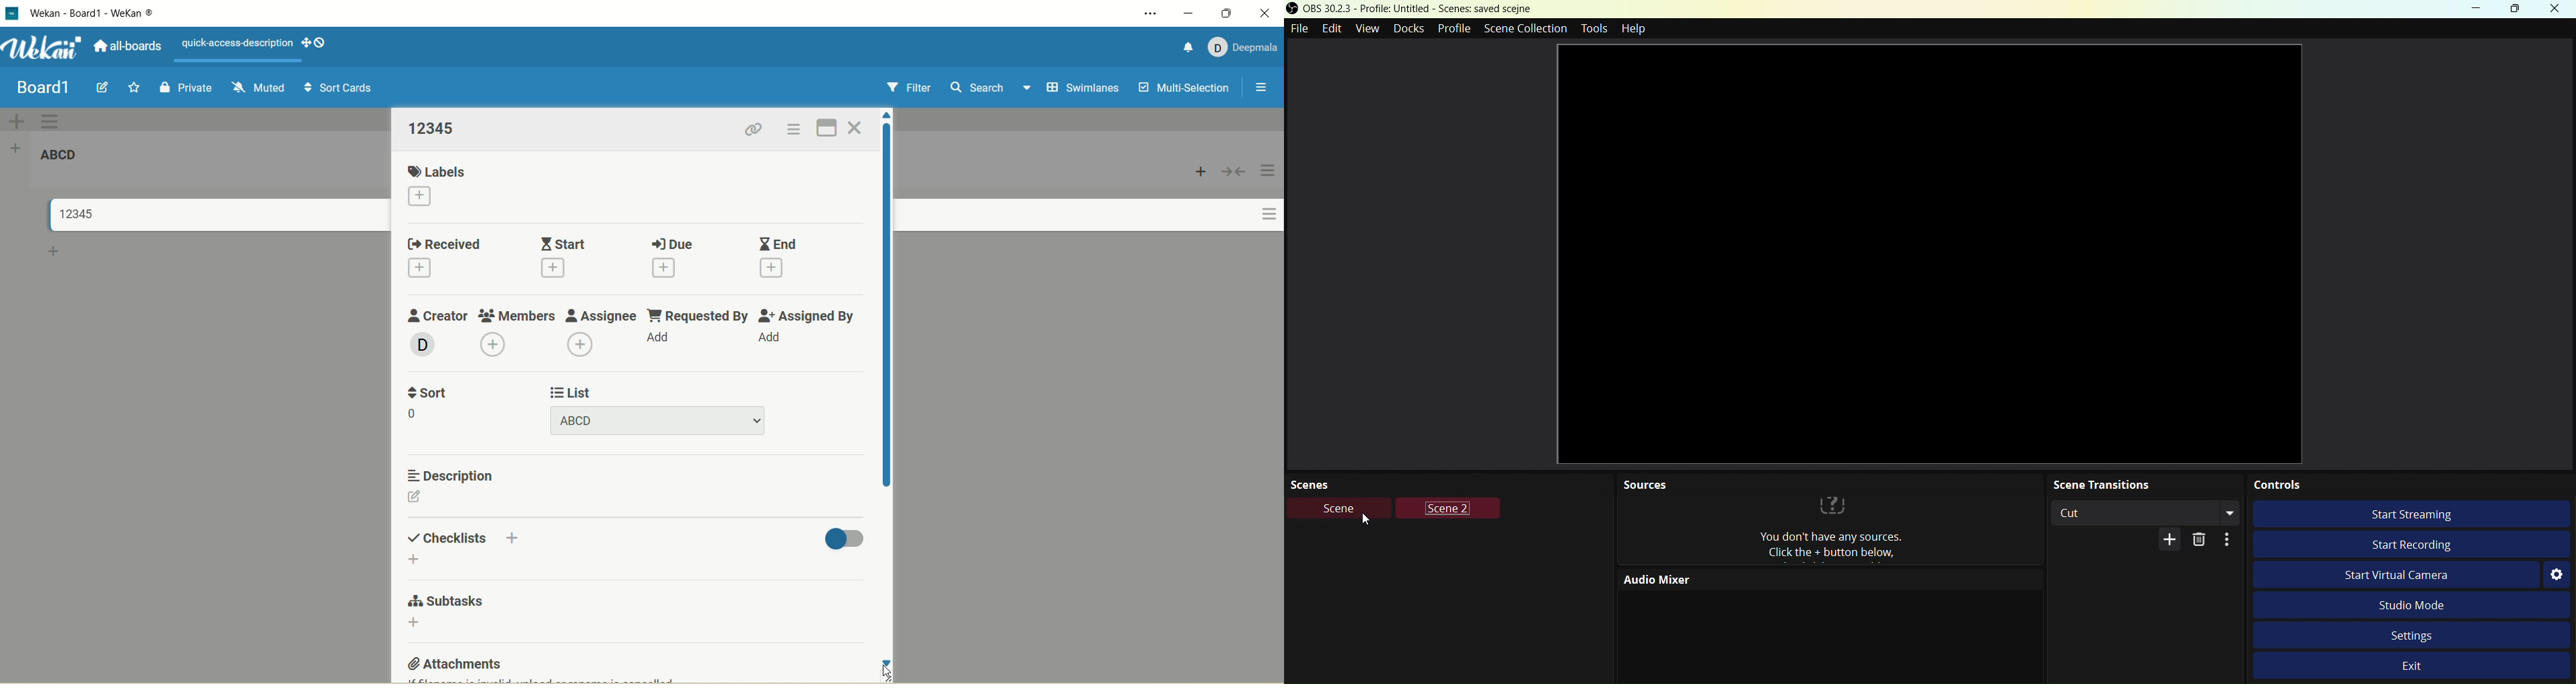  Describe the element at coordinates (1454, 30) in the screenshot. I see `Profile` at that location.